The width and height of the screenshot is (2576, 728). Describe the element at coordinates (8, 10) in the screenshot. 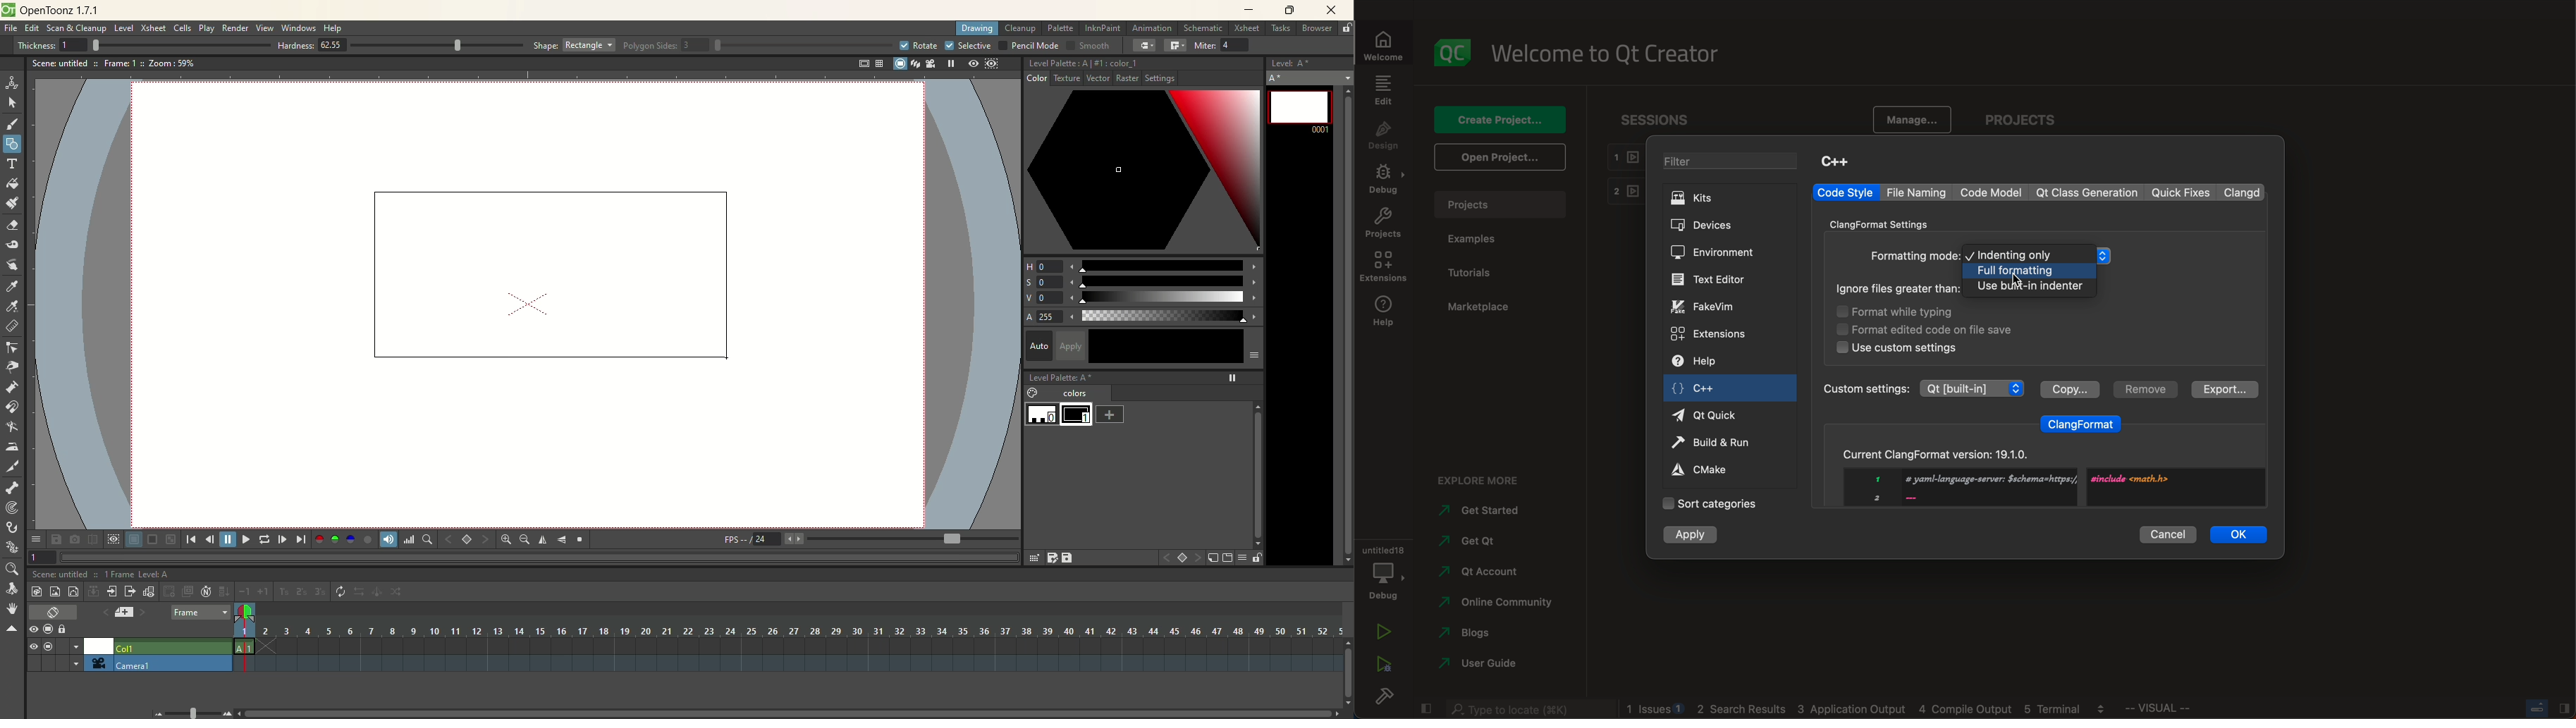

I see `logo` at that location.